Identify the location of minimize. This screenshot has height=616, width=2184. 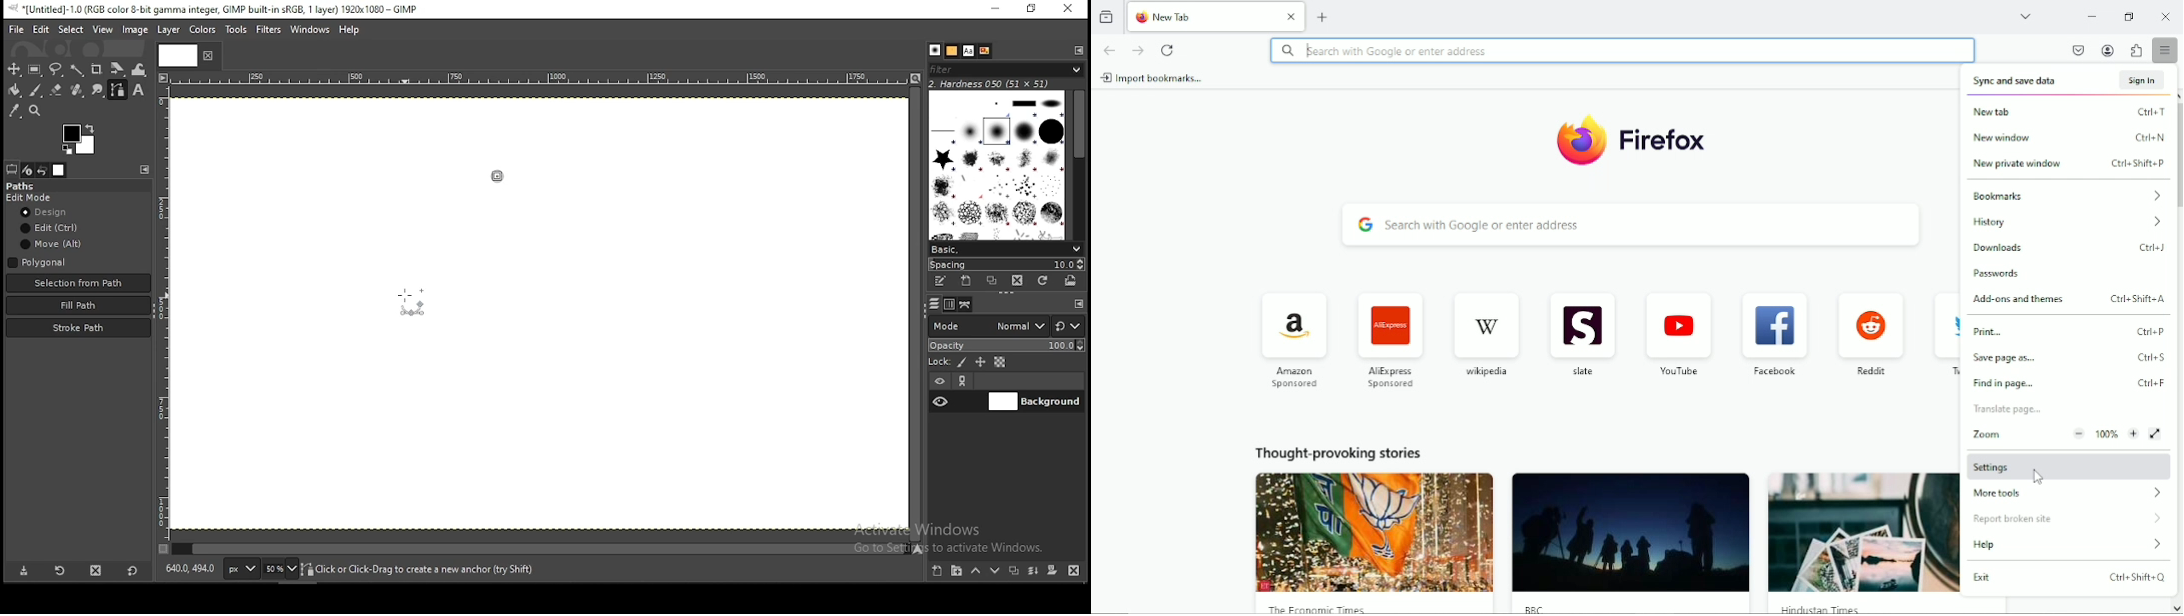
(997, 9).